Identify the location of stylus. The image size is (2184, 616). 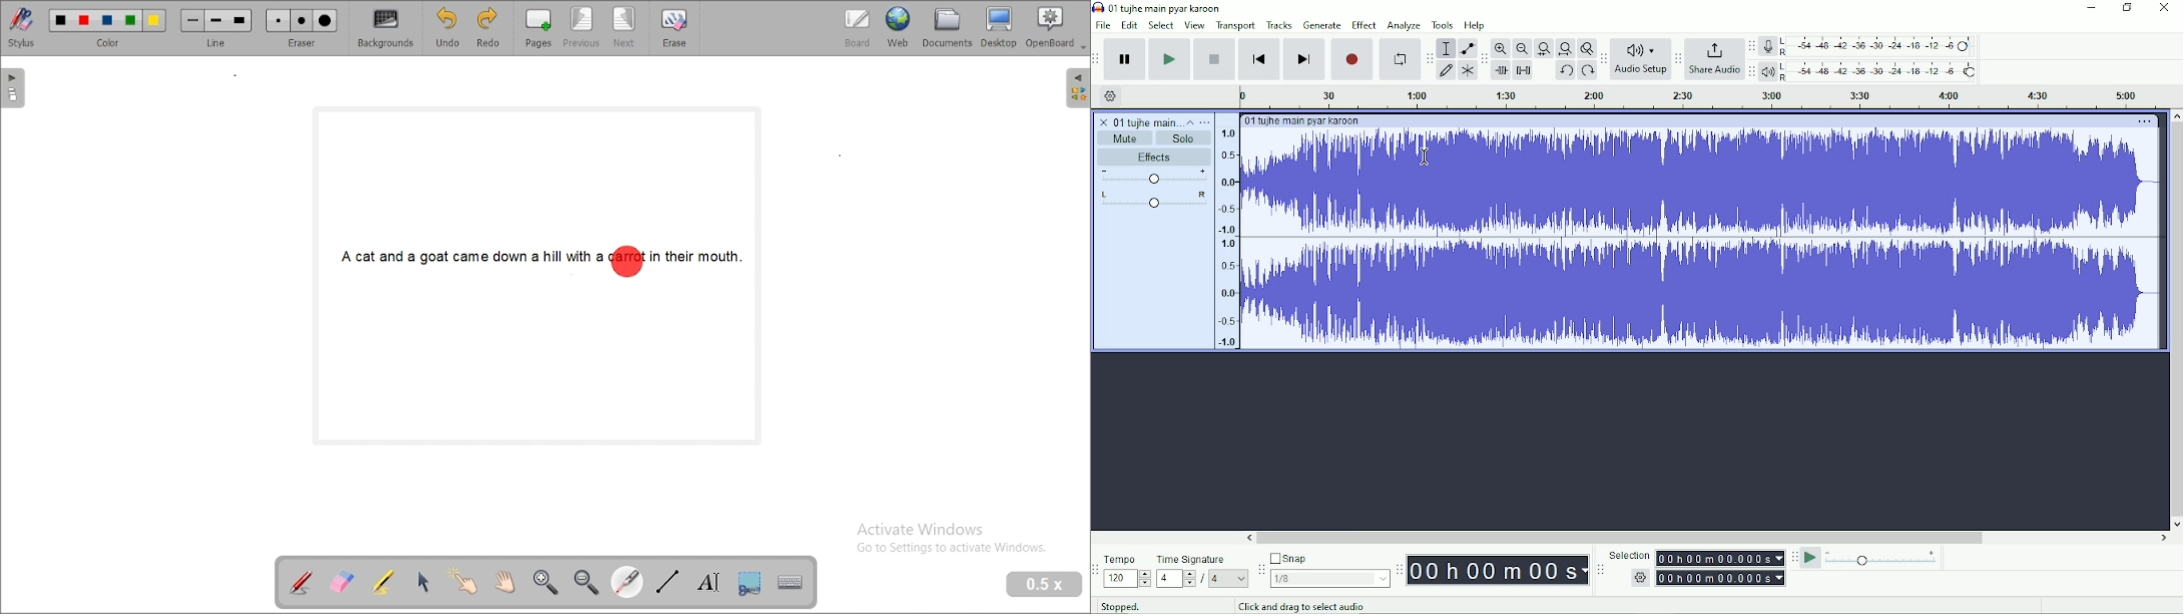
(22, 28).